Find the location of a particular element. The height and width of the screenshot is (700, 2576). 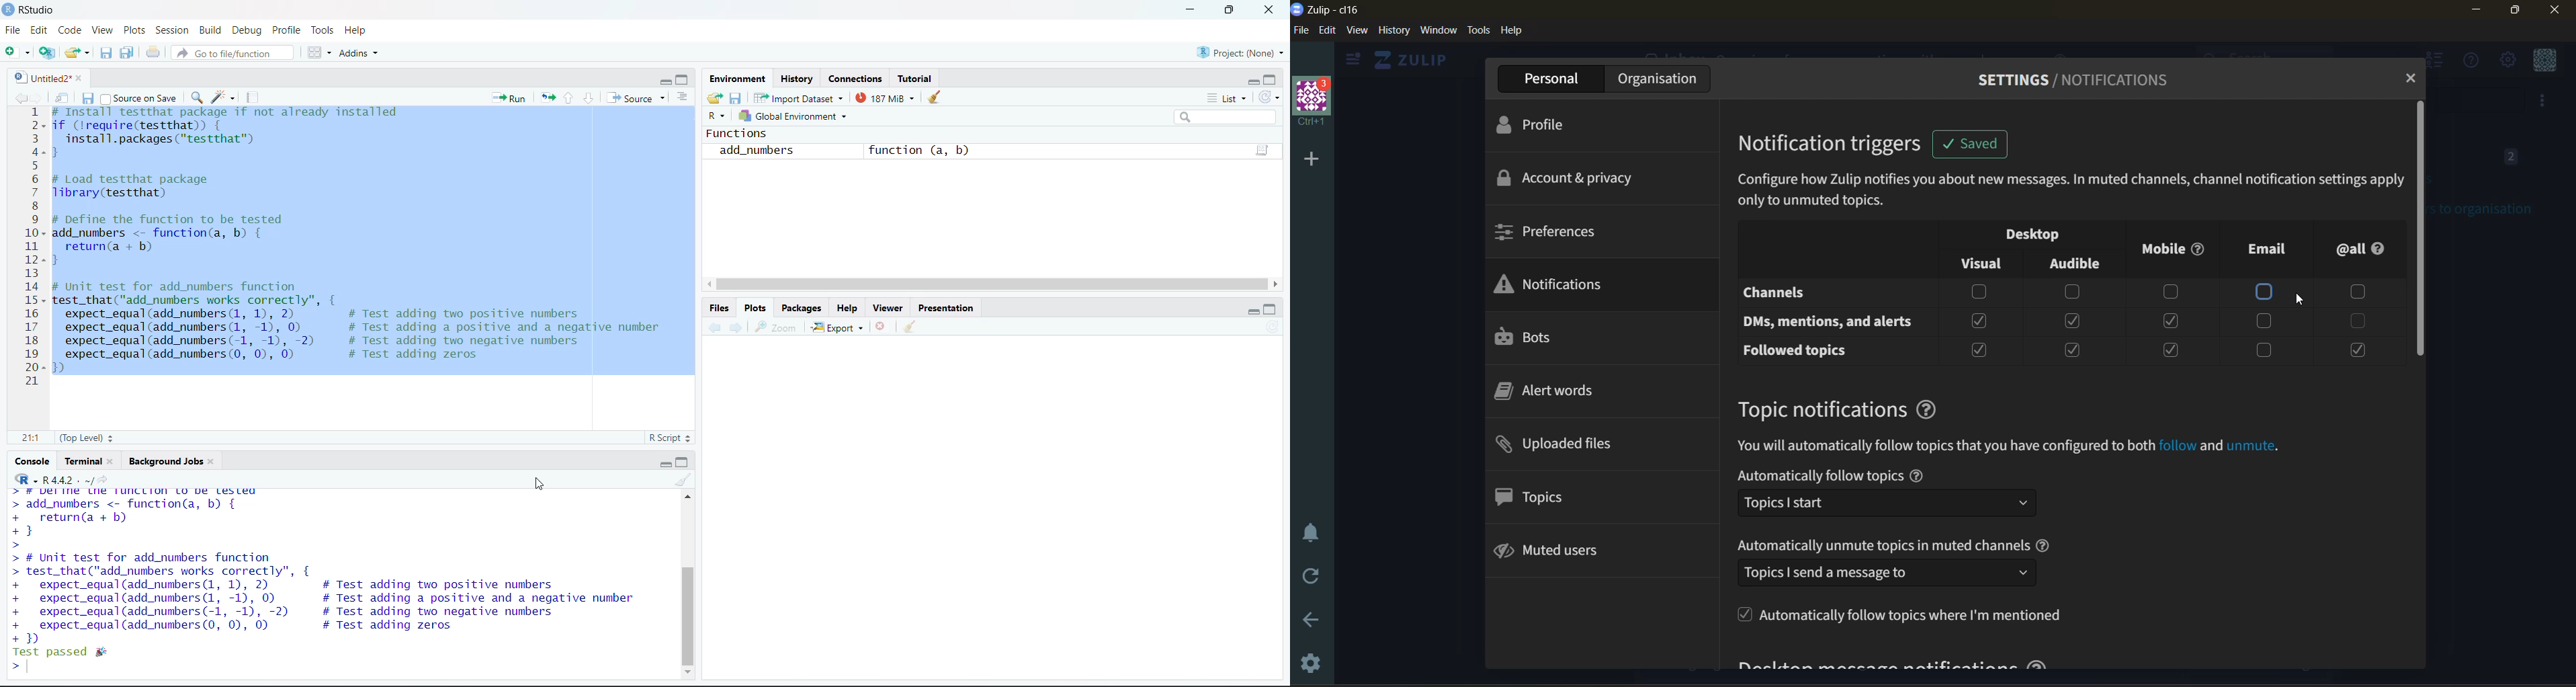

Functions is located at coordinates (737, 133).